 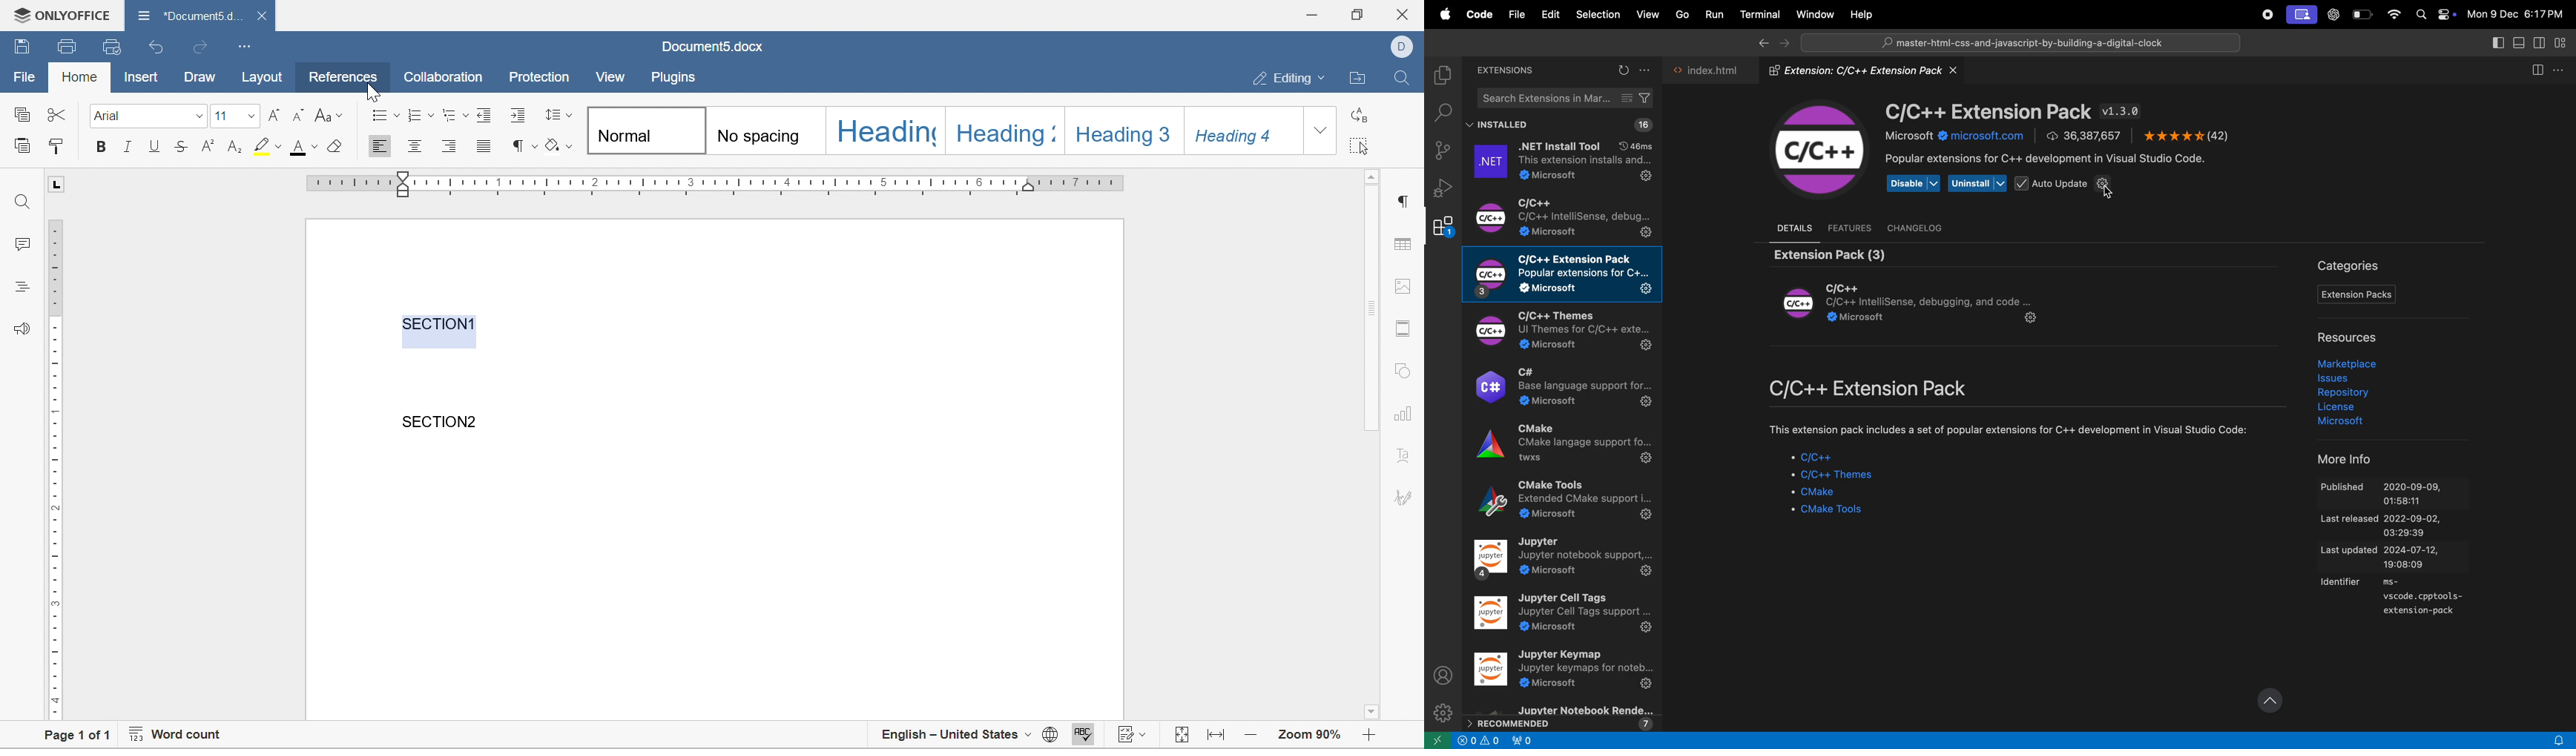 I want to click on zoom 90%, so click(x=1309, y=733).